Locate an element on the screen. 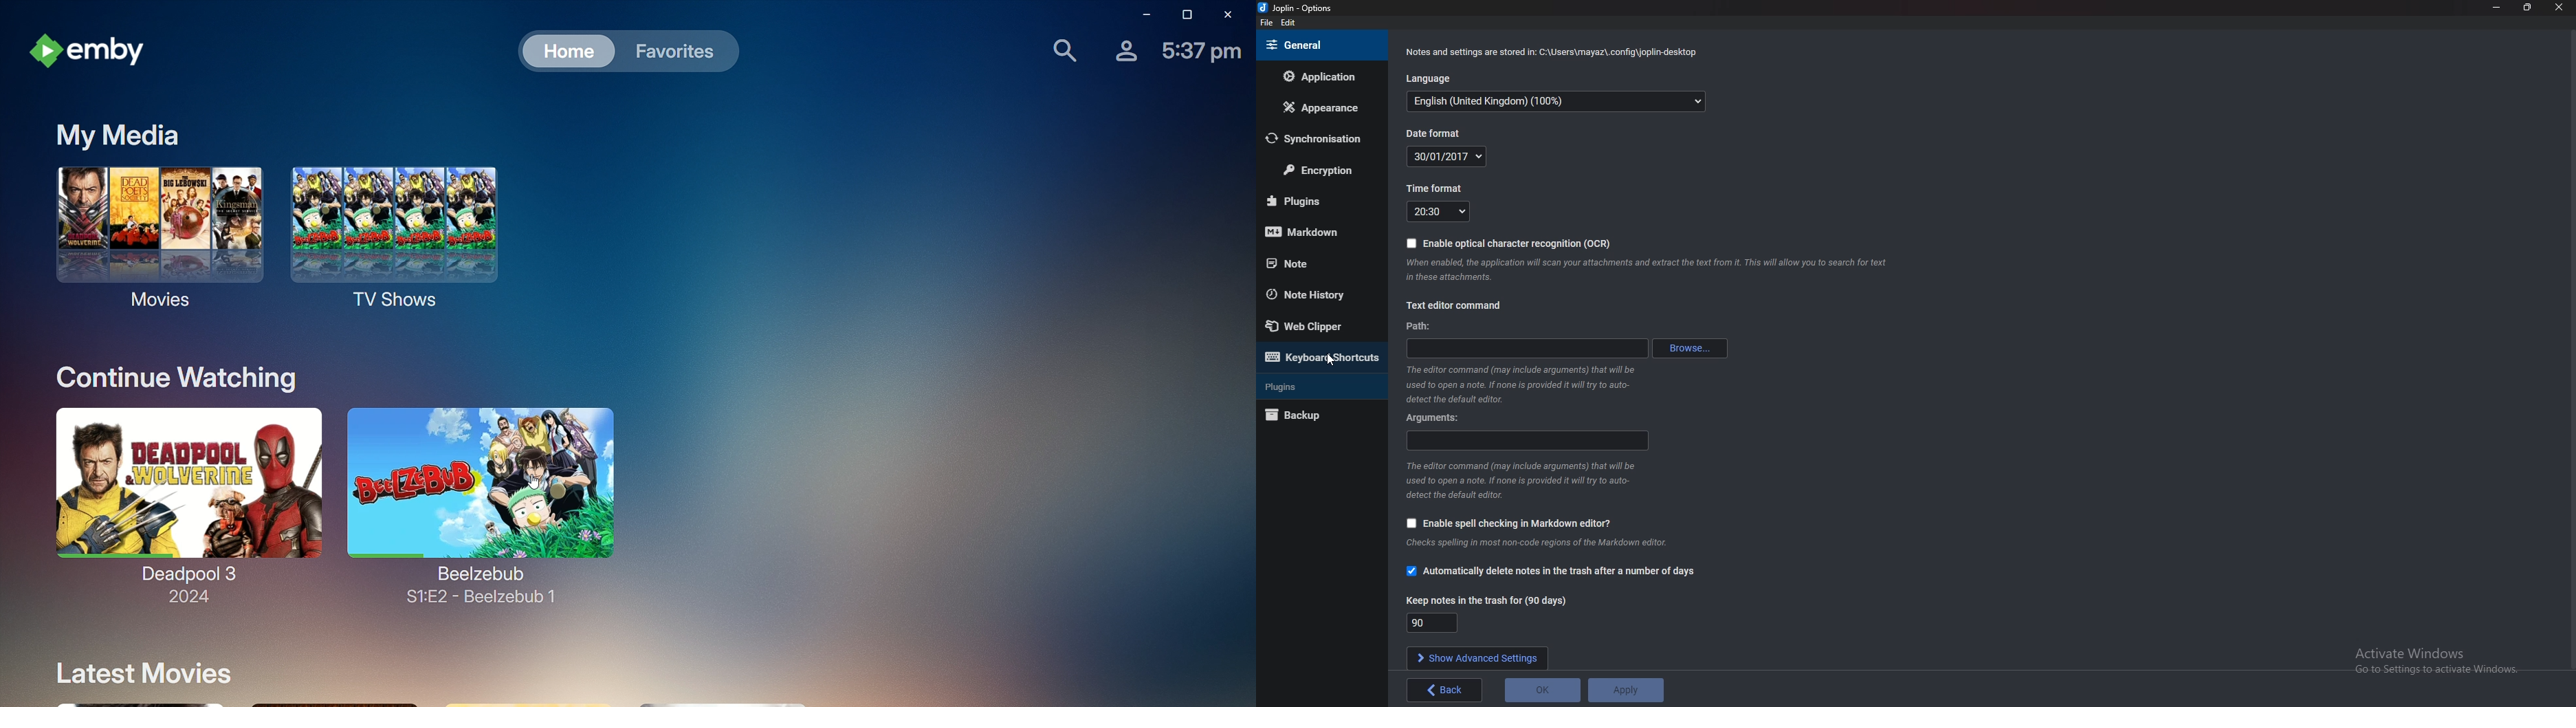 The height and width of the screenshot is (728, 2576). Favorites is located at coordinates (675, 52).